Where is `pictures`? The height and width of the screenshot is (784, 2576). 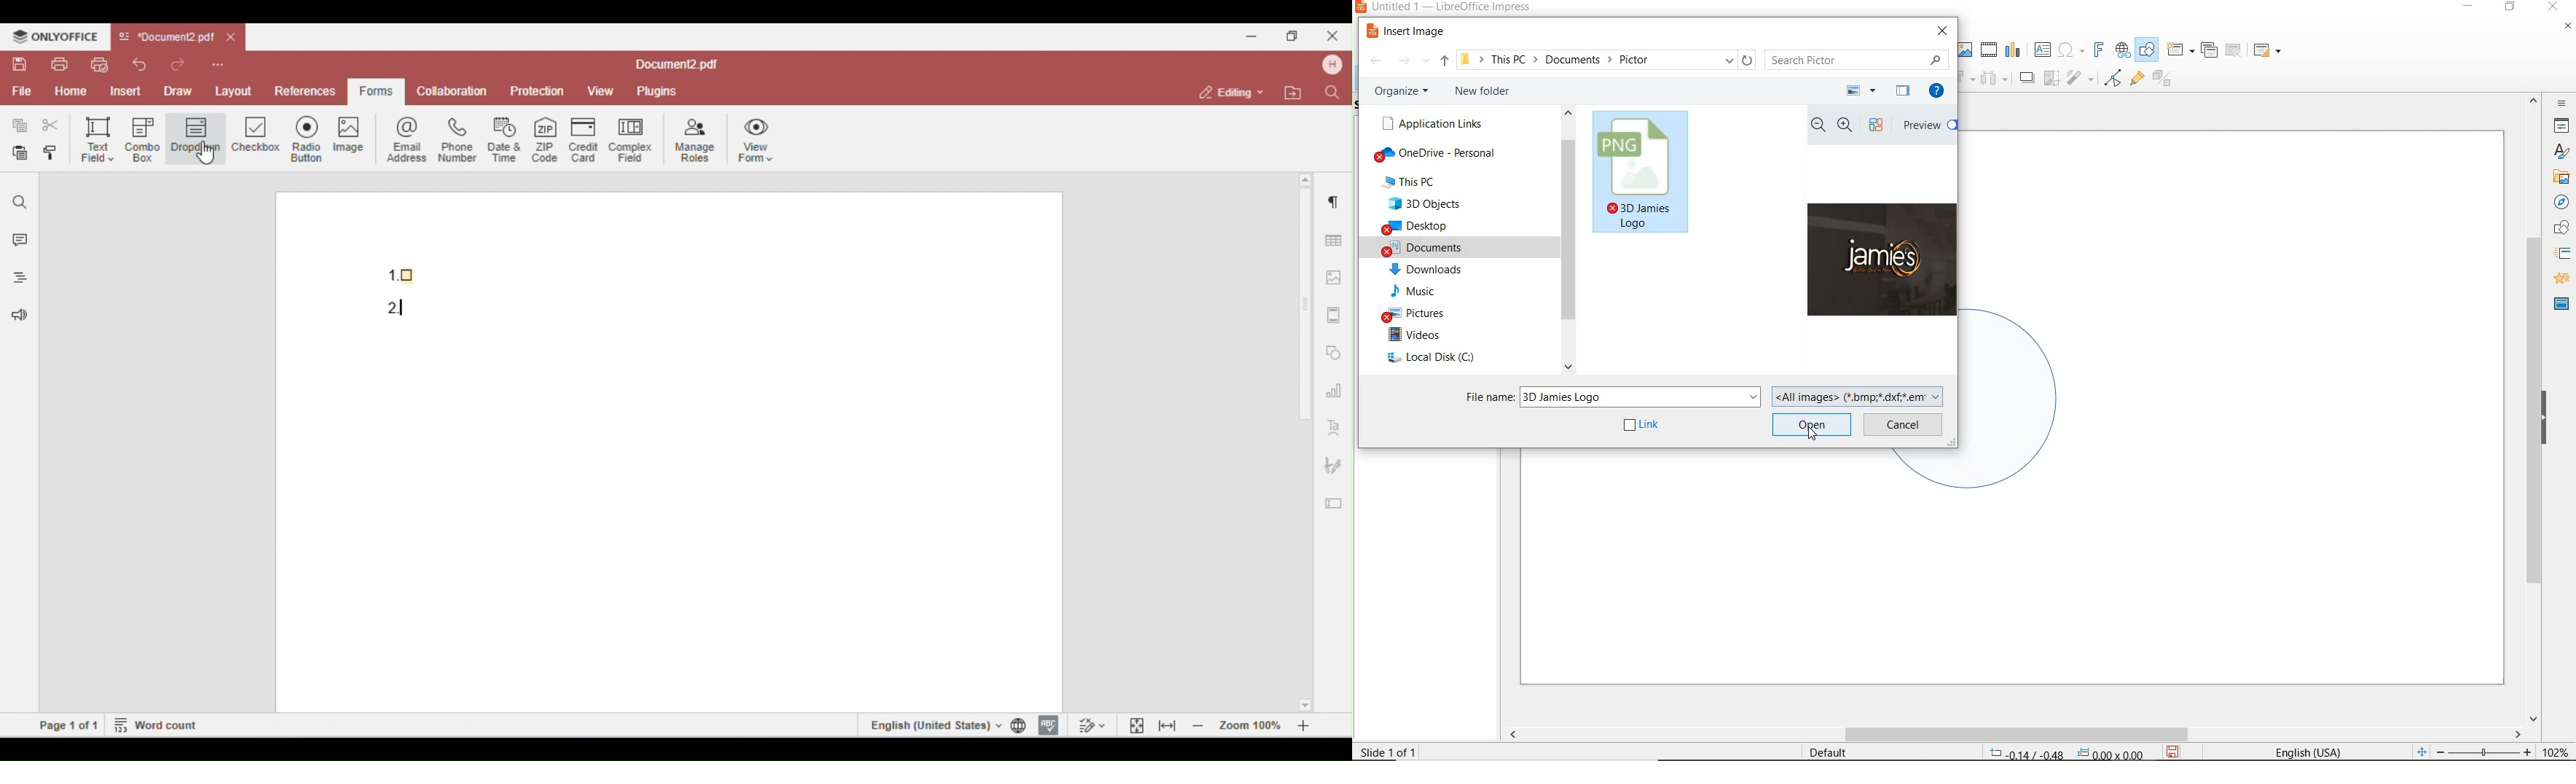
pictures is located at coordinates (1420, 312).